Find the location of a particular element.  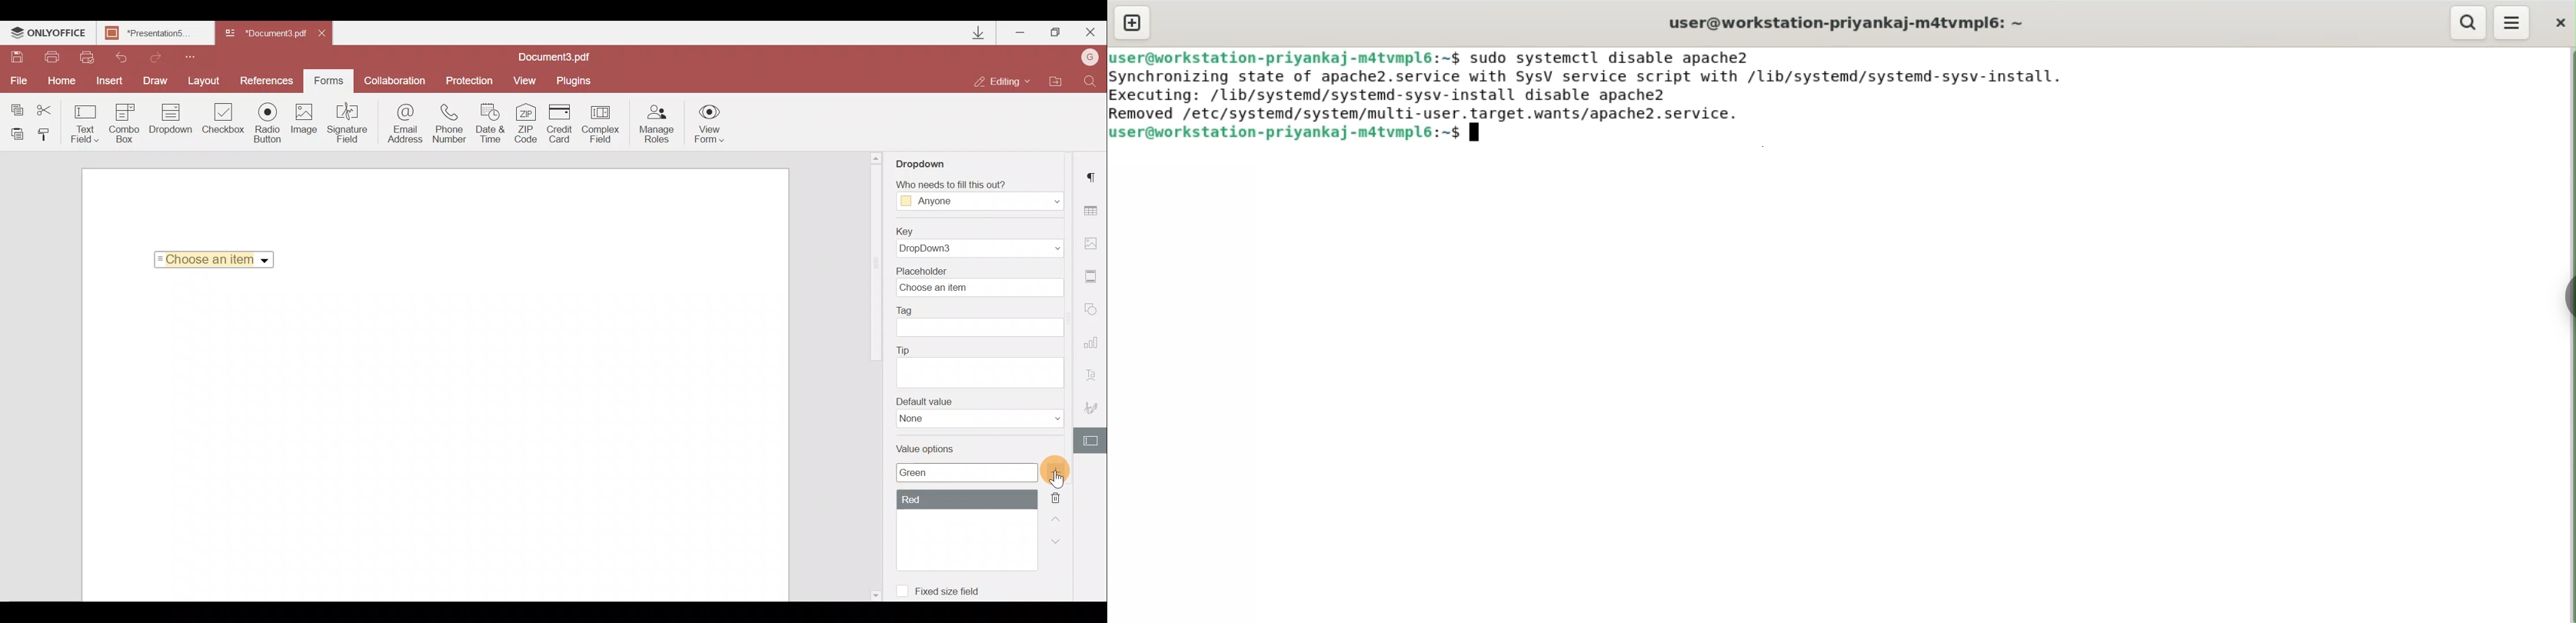

Date & time is located at coordinates (493, 123).